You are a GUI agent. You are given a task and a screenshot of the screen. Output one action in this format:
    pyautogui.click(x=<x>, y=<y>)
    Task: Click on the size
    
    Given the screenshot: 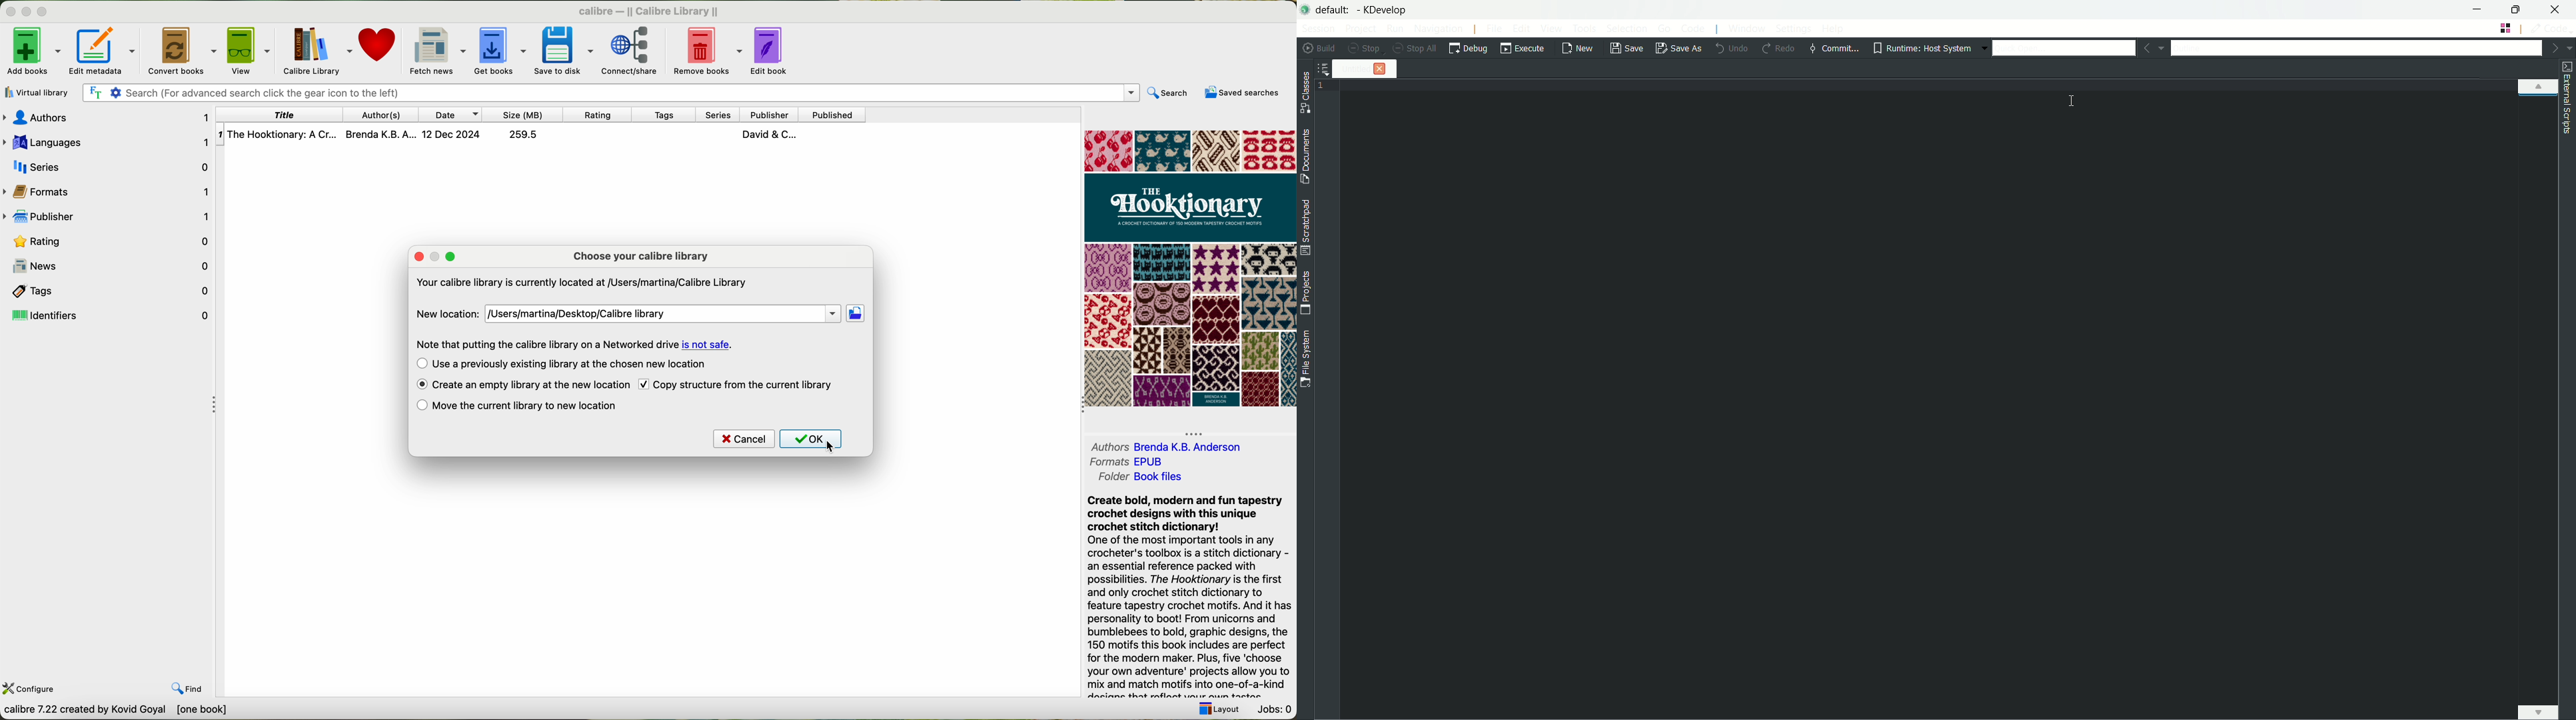 What is the action you would take?
    pyautogui.click(x=528, y=114)
    